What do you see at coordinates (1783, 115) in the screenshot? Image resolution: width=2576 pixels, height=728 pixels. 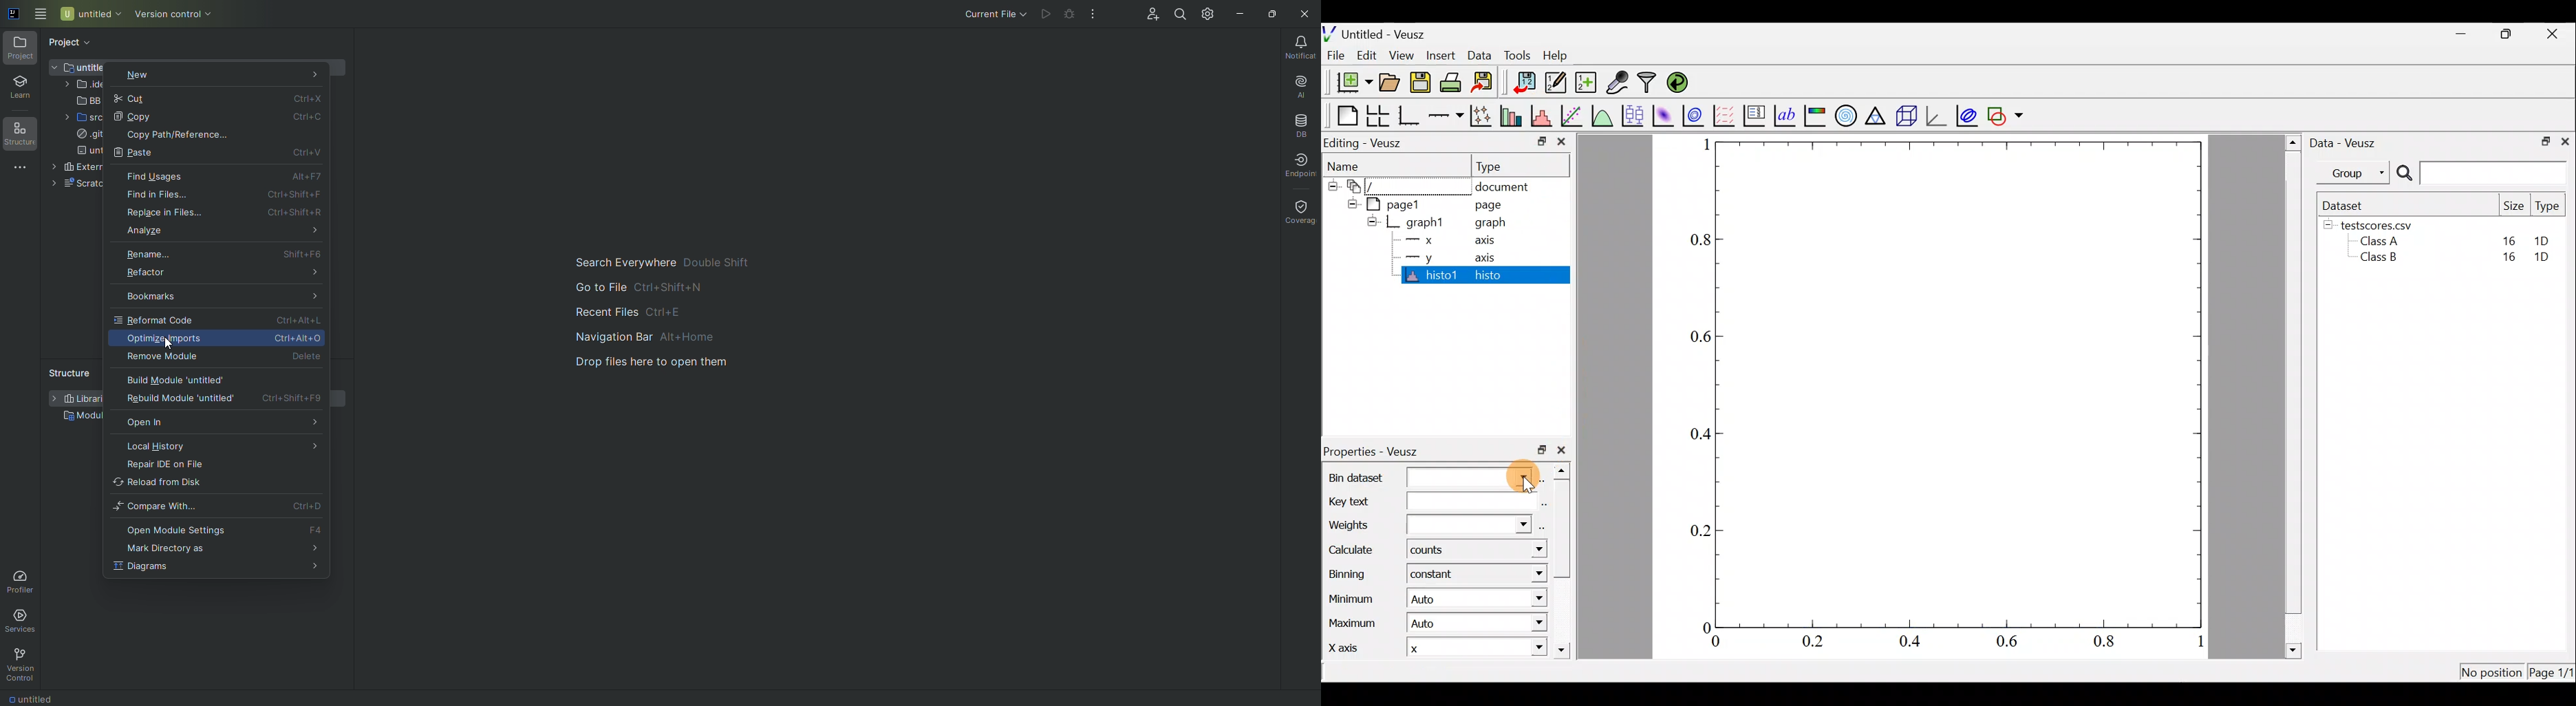 I see `Text label` at bounding box center [1783, 115].